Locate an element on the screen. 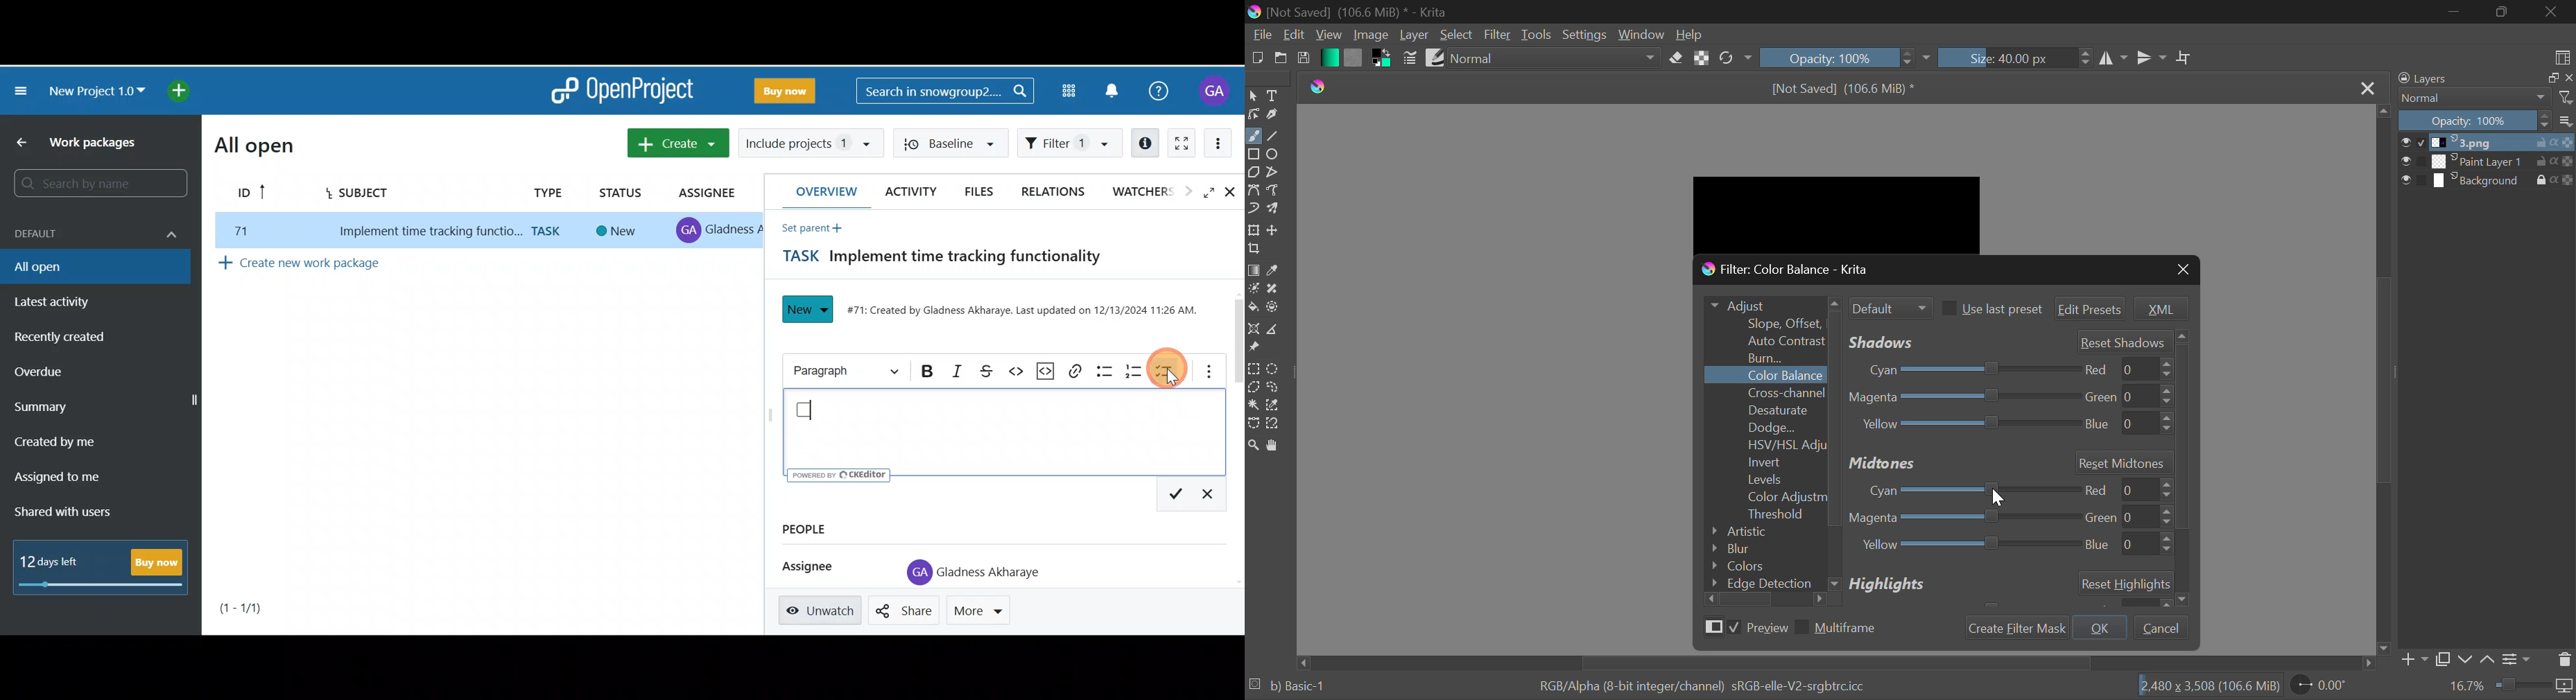 The width and height of the screenshot is (2576, 700). Levels is located at coordinates (1766, 480).